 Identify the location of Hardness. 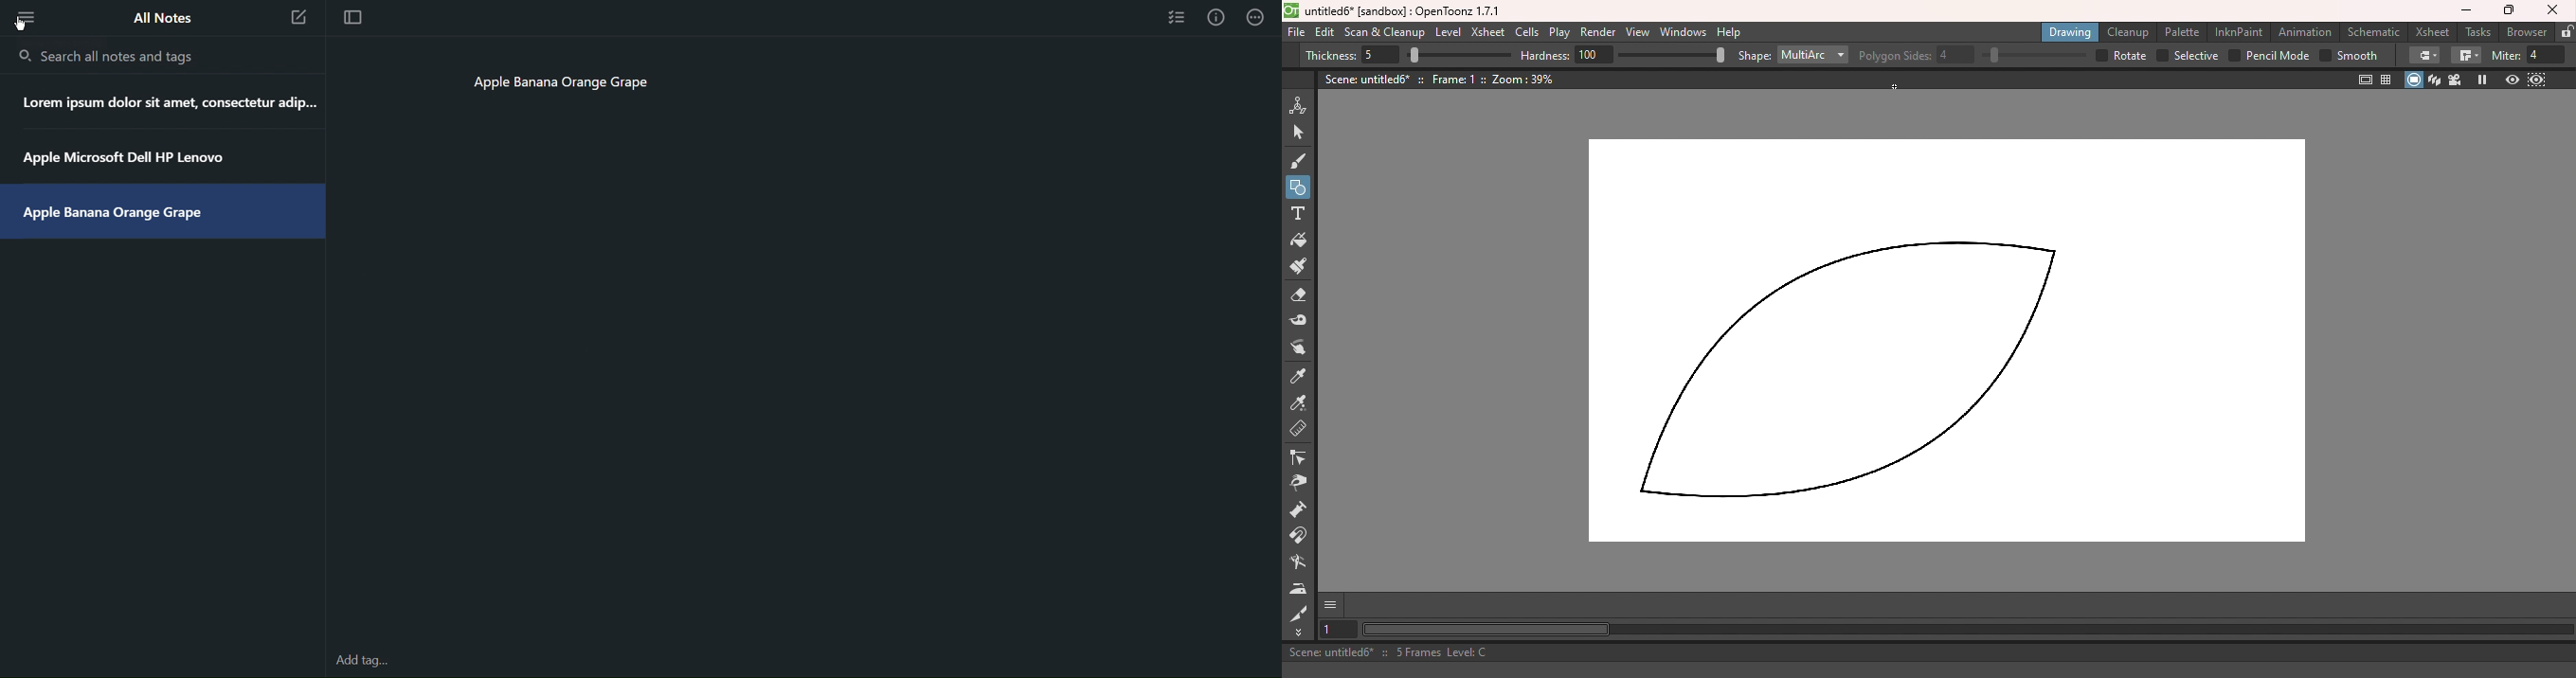
(1568, 55).